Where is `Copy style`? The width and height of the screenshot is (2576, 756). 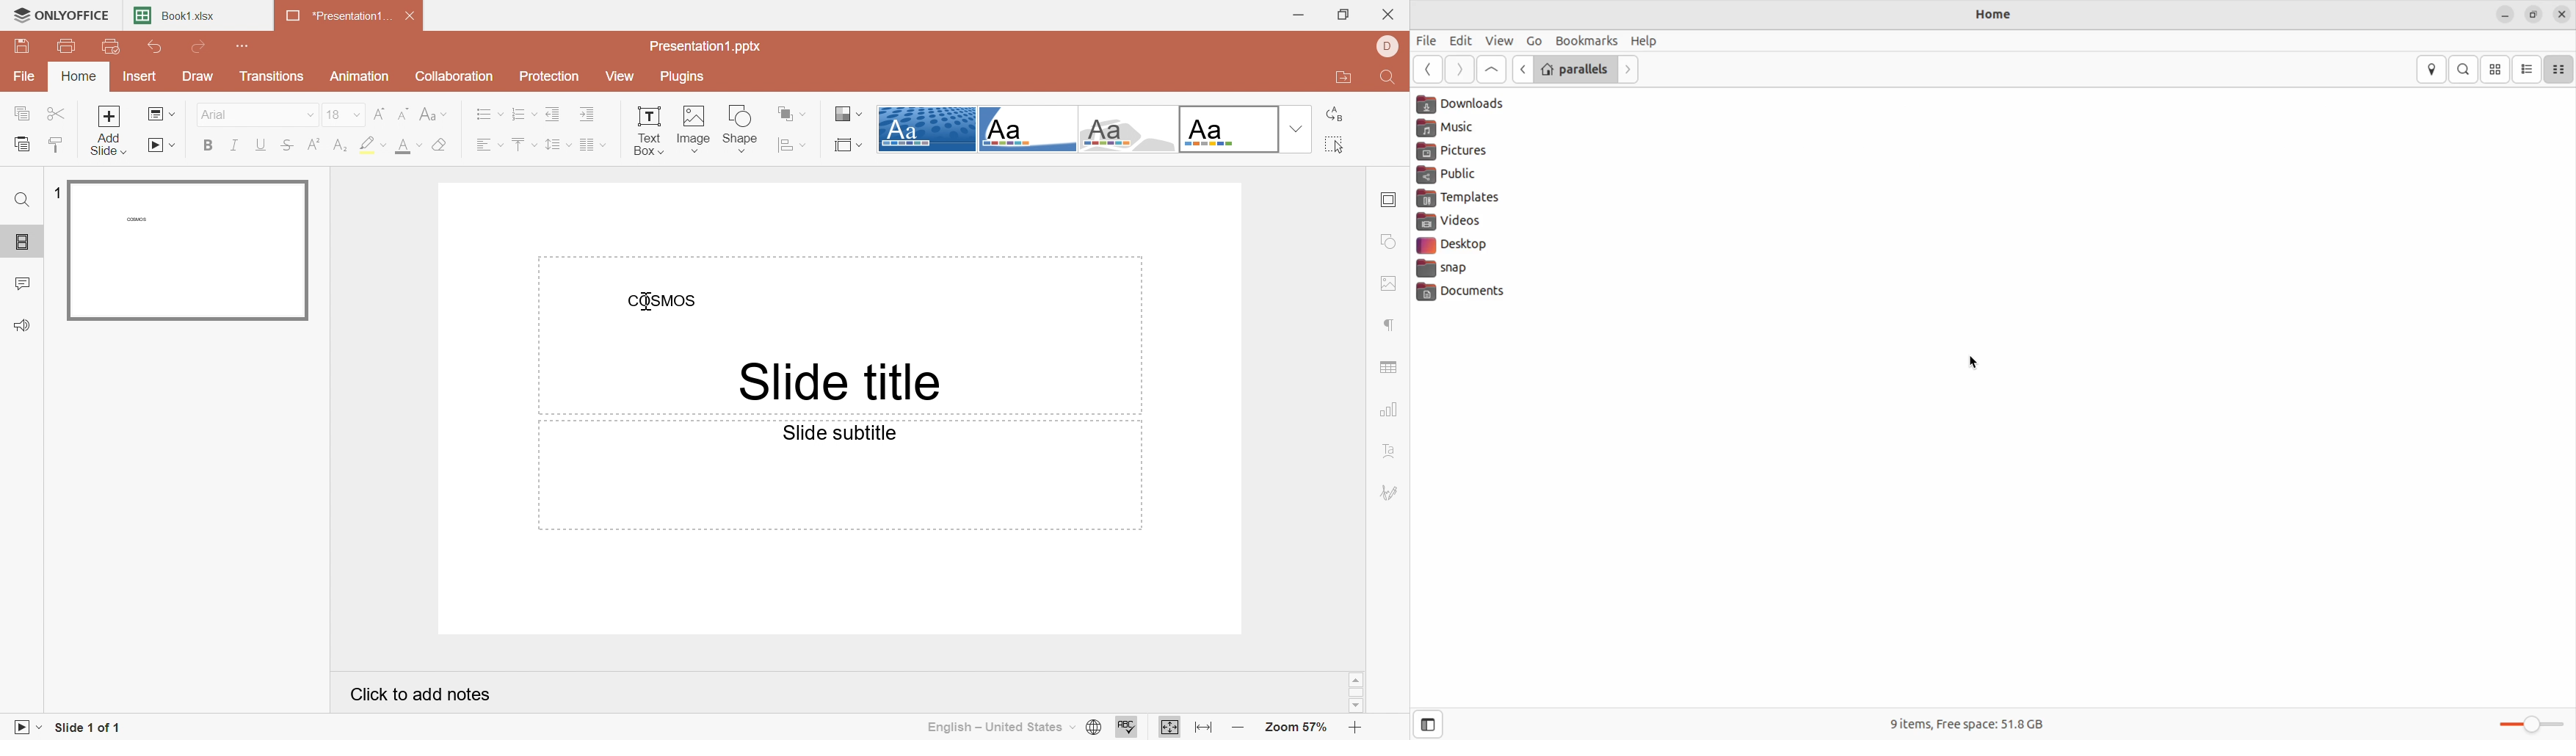
Copy style is located at coordinates (51, 145).